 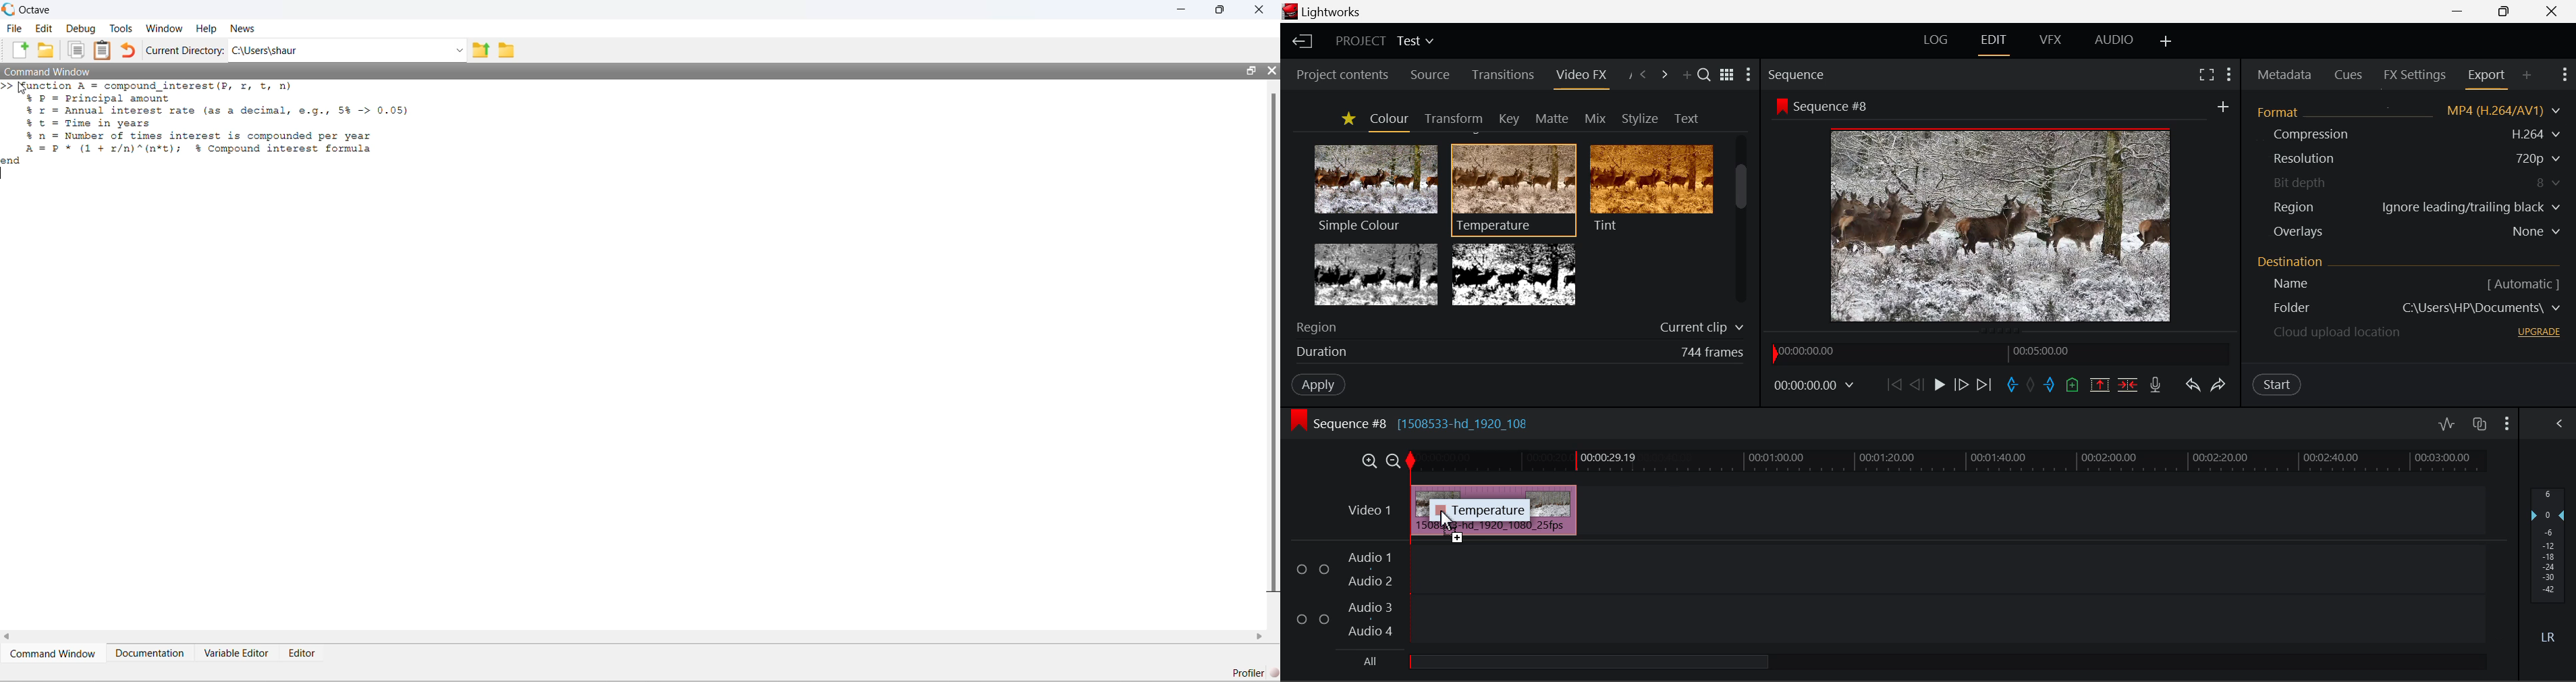 What do you see at coordinates (2050, 388) in the screenshot?
I see `Mark Out` at bounding box center [2050, 388].